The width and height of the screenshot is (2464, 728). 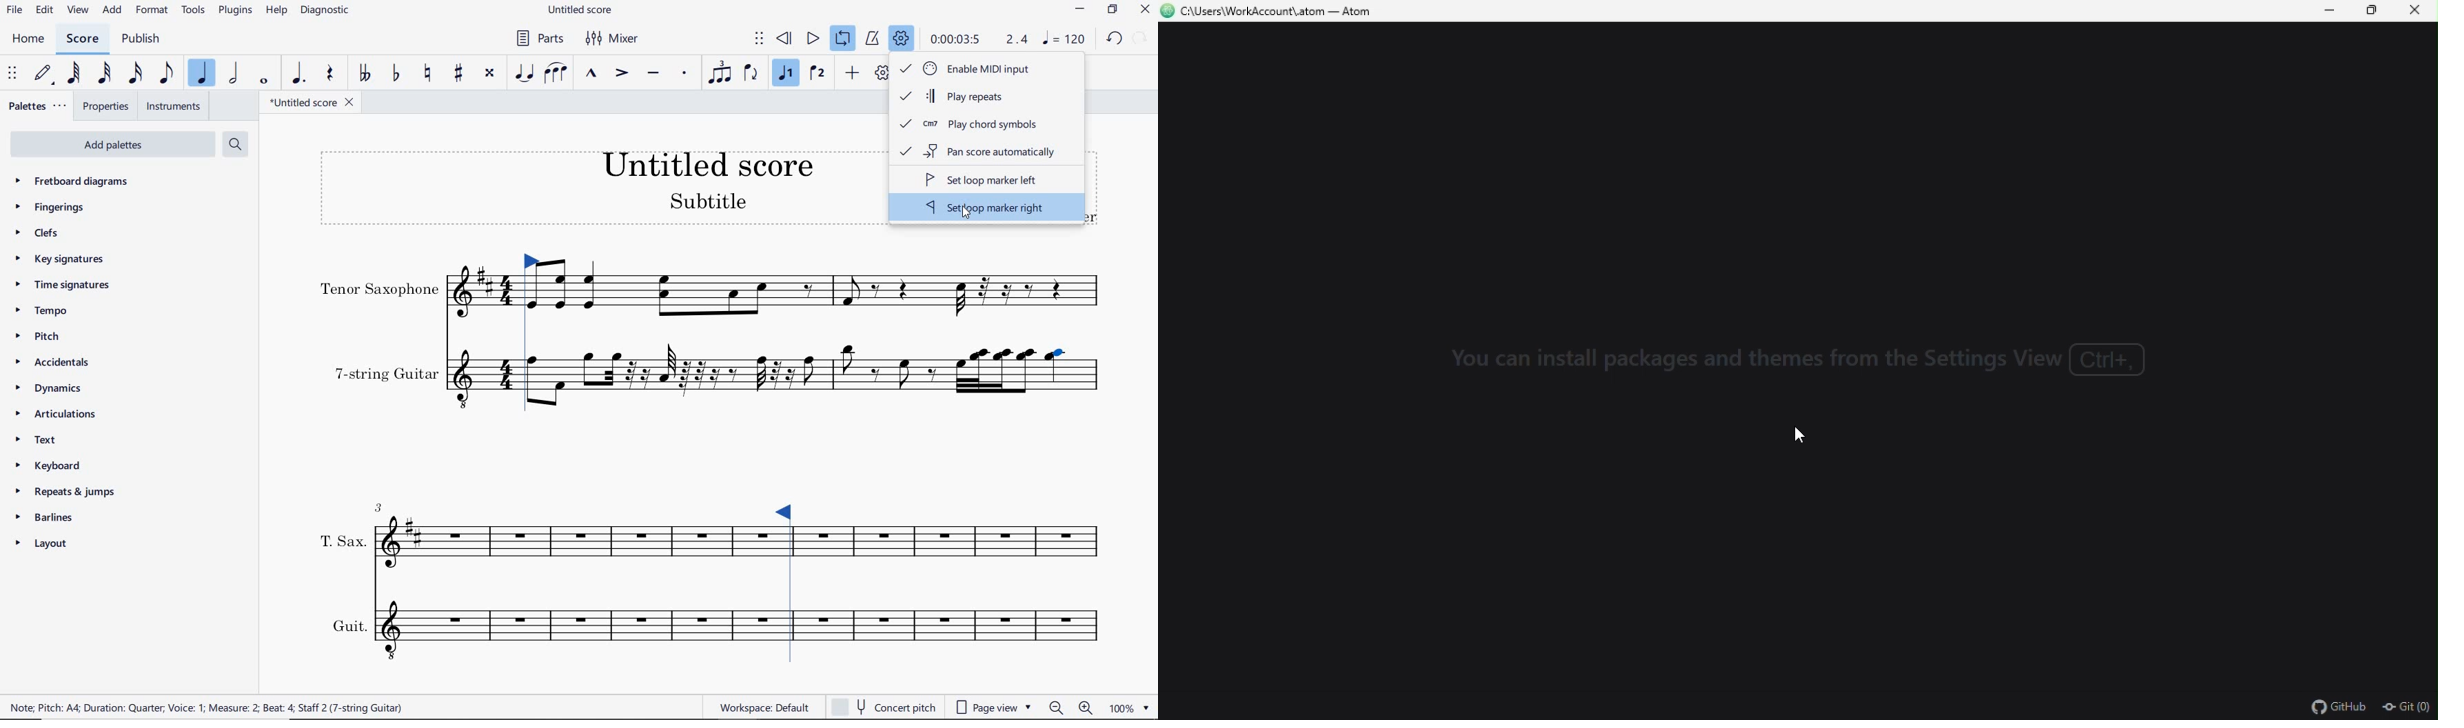 I want to click on CLOSE, so click(x=1145, y=11).